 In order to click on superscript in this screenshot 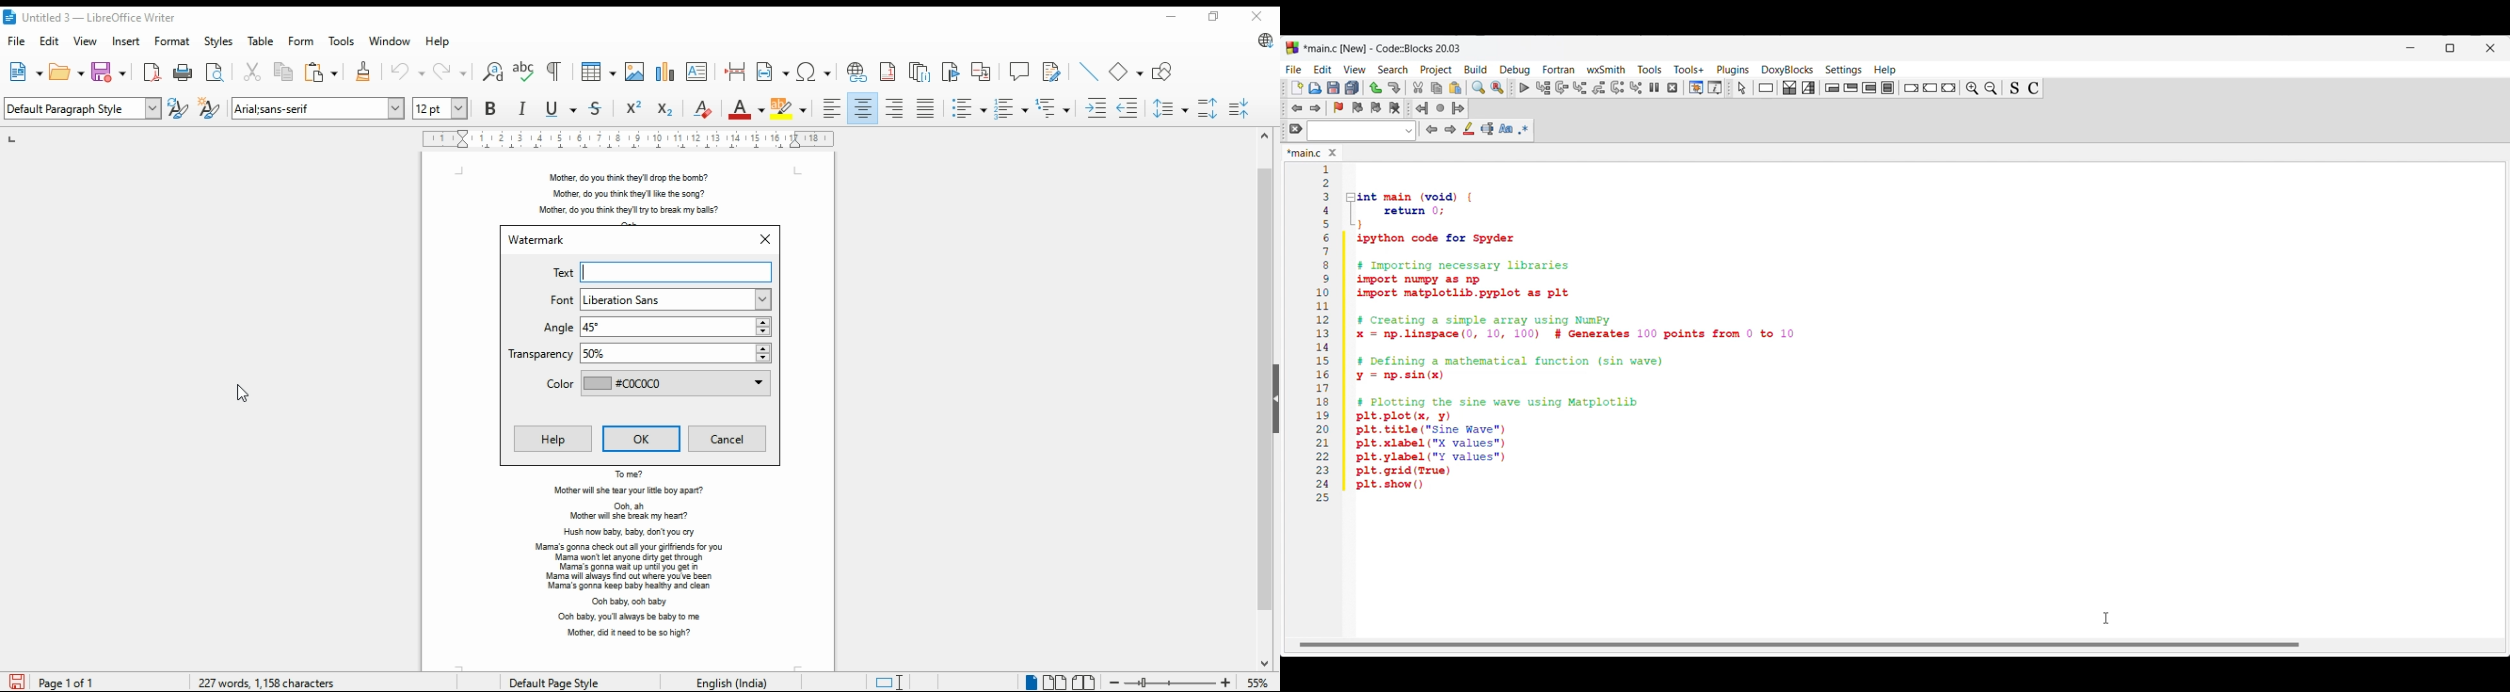, I will do `click(633, 108)`.